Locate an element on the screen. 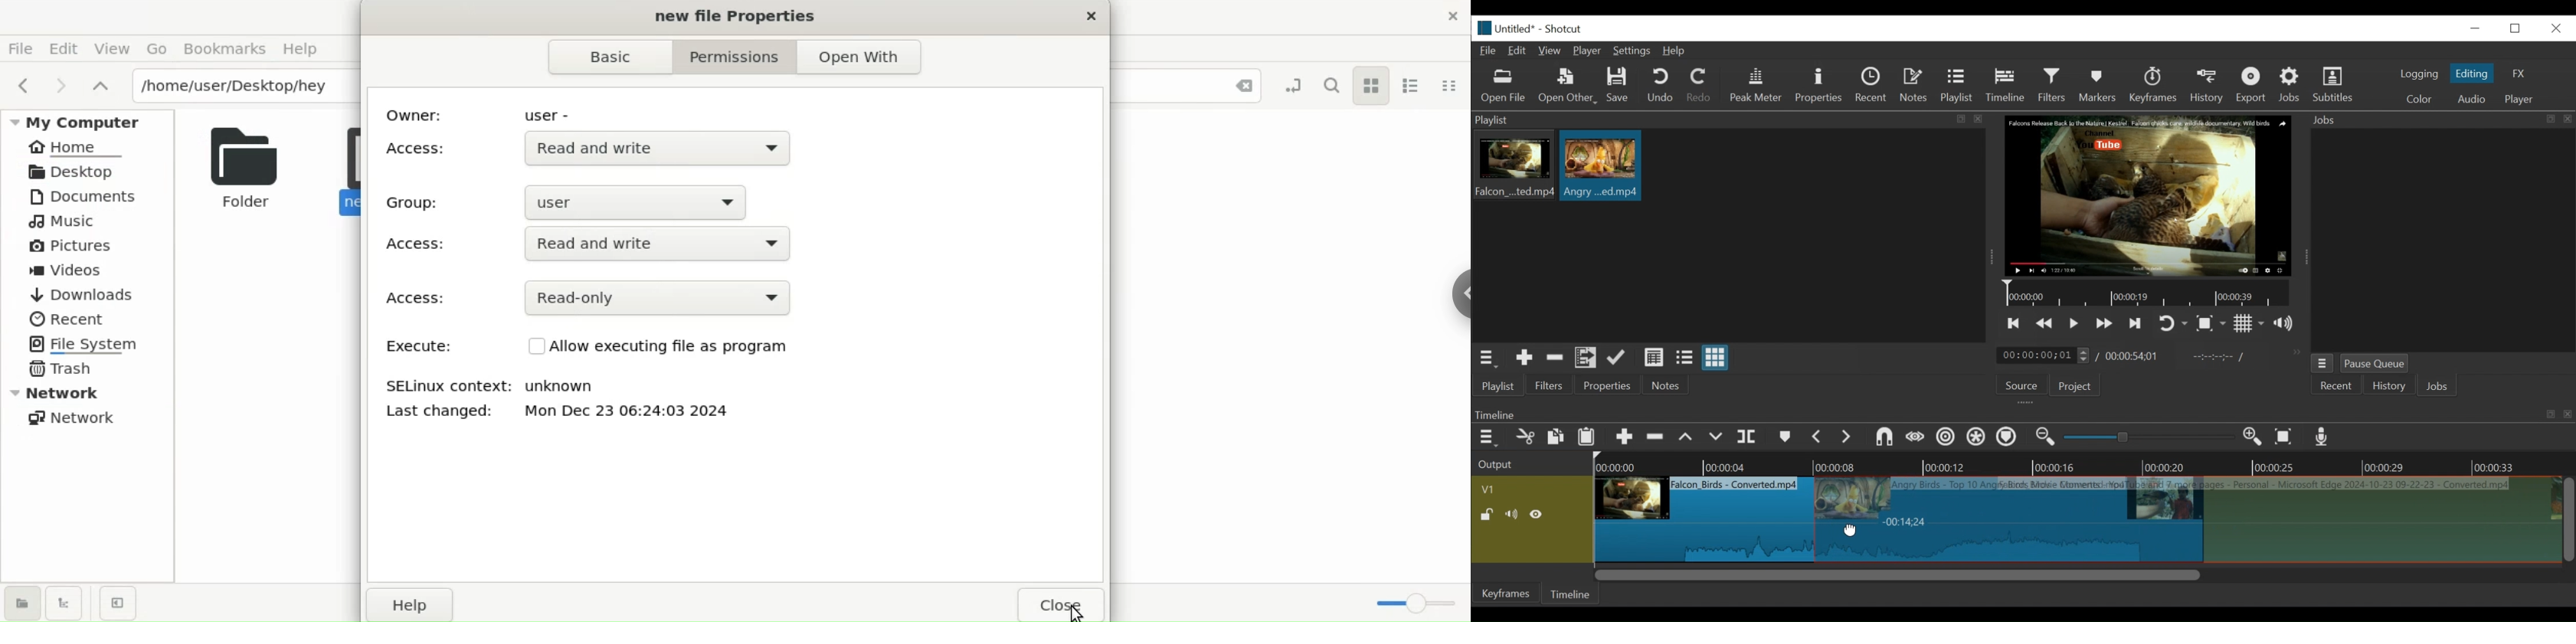 Image resolution: width=2576 pixels, height=644 pixels. skip to the previous point is located at coordinates (2014, 324).